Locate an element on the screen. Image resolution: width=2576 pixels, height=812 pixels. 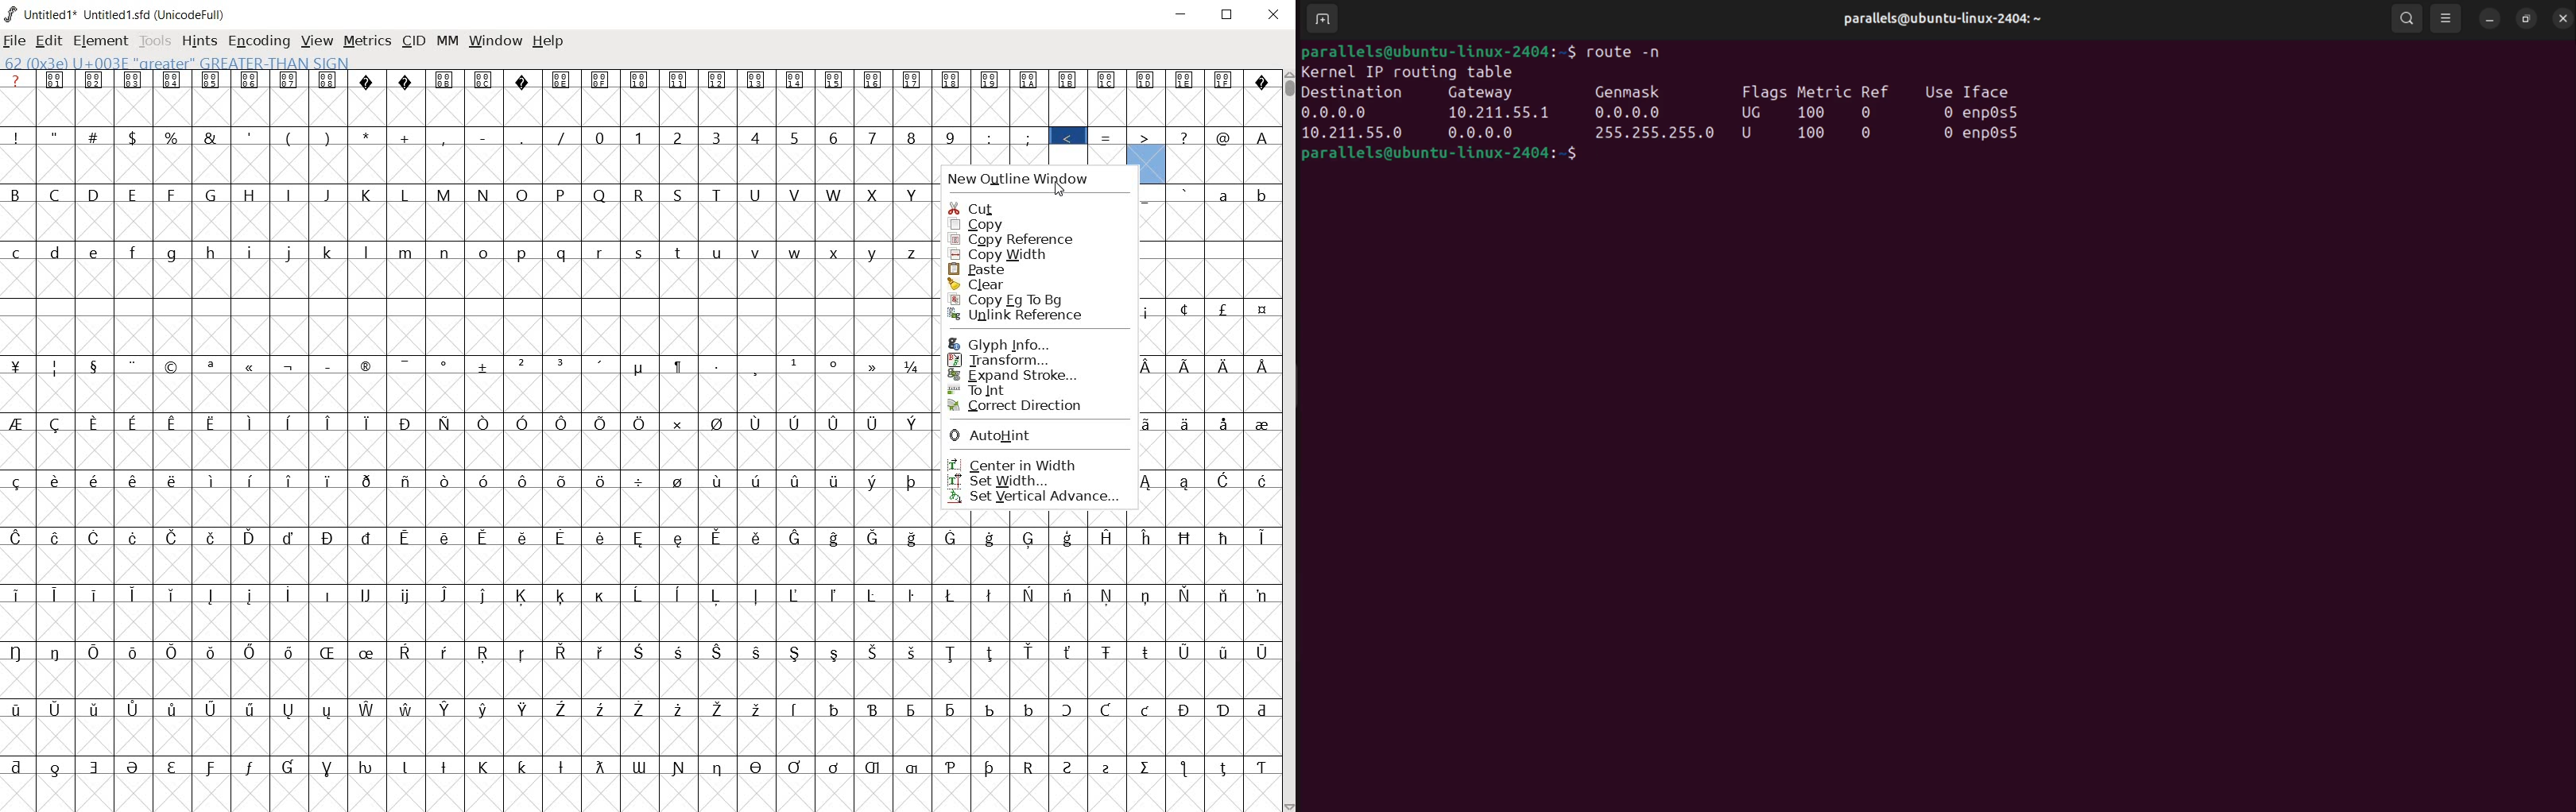
center in width is located at coordinates (1026, 463).